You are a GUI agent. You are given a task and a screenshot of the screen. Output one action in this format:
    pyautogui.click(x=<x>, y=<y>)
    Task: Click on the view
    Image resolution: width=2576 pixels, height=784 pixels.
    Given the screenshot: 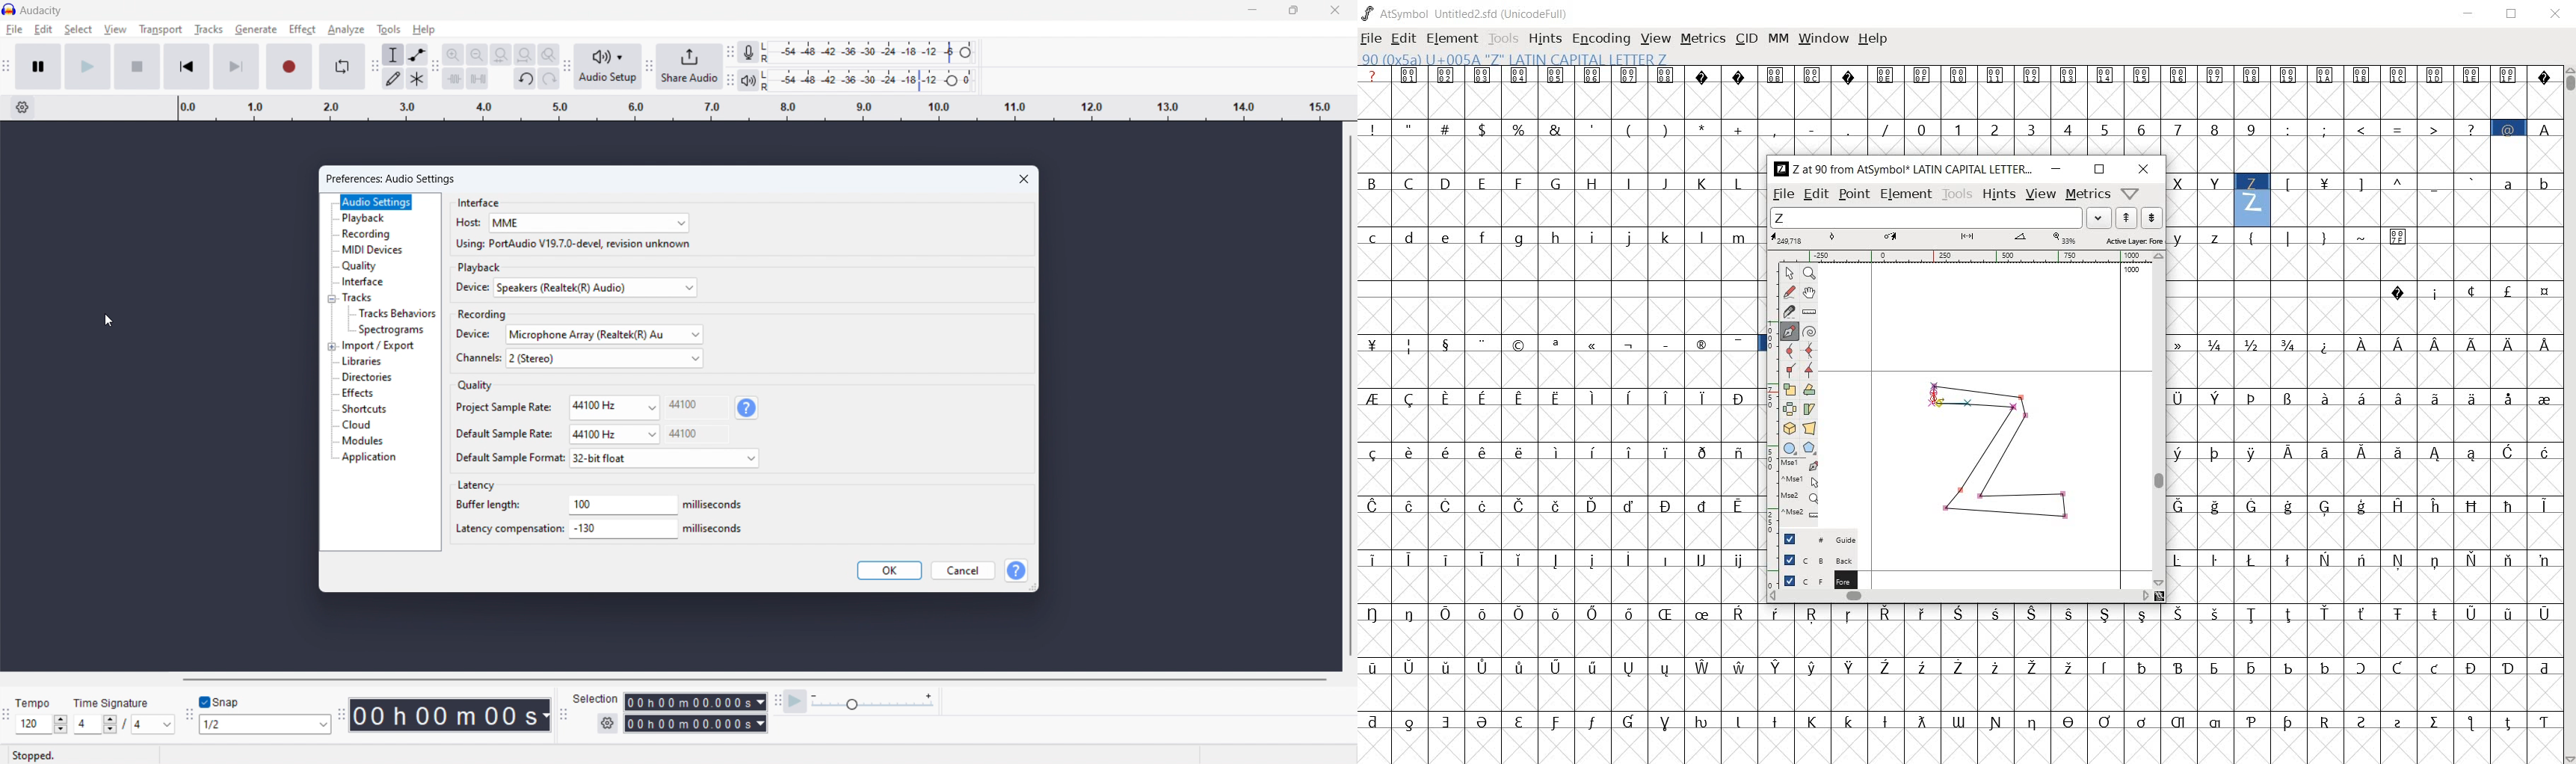 What is the action you would take?
    pyautogui.click(x=1657, y=38)
    